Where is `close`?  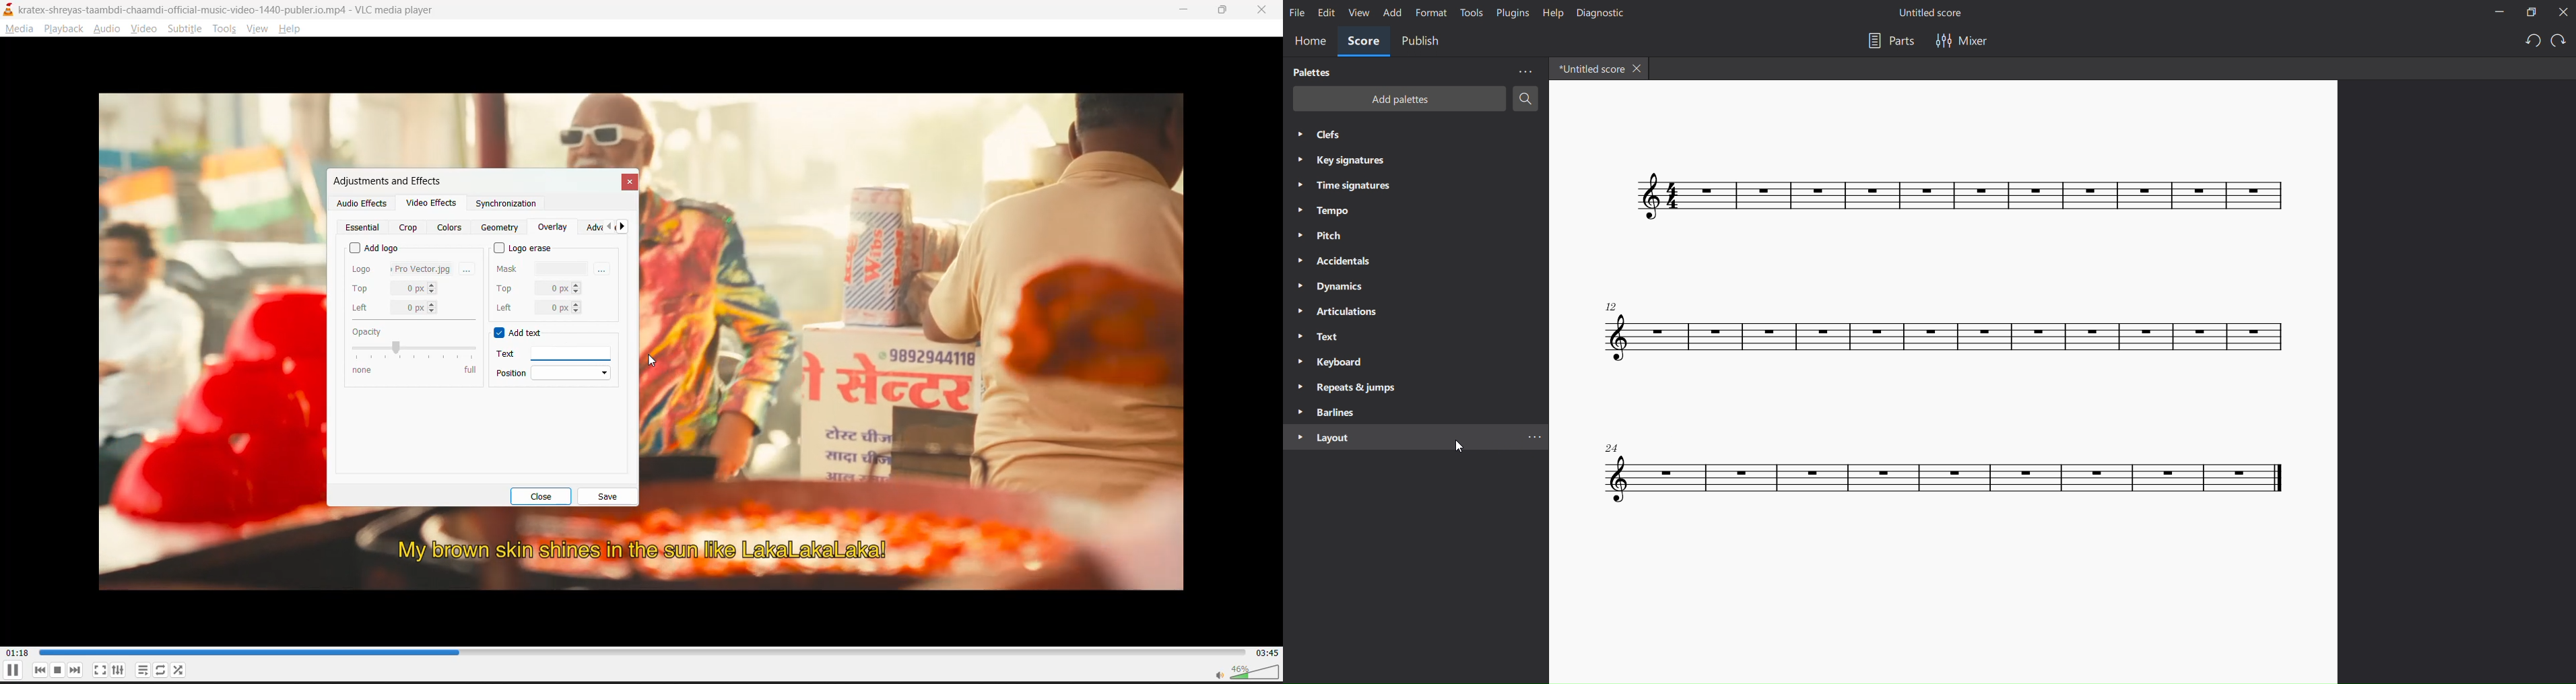 close is located at coordinates (547, 496).